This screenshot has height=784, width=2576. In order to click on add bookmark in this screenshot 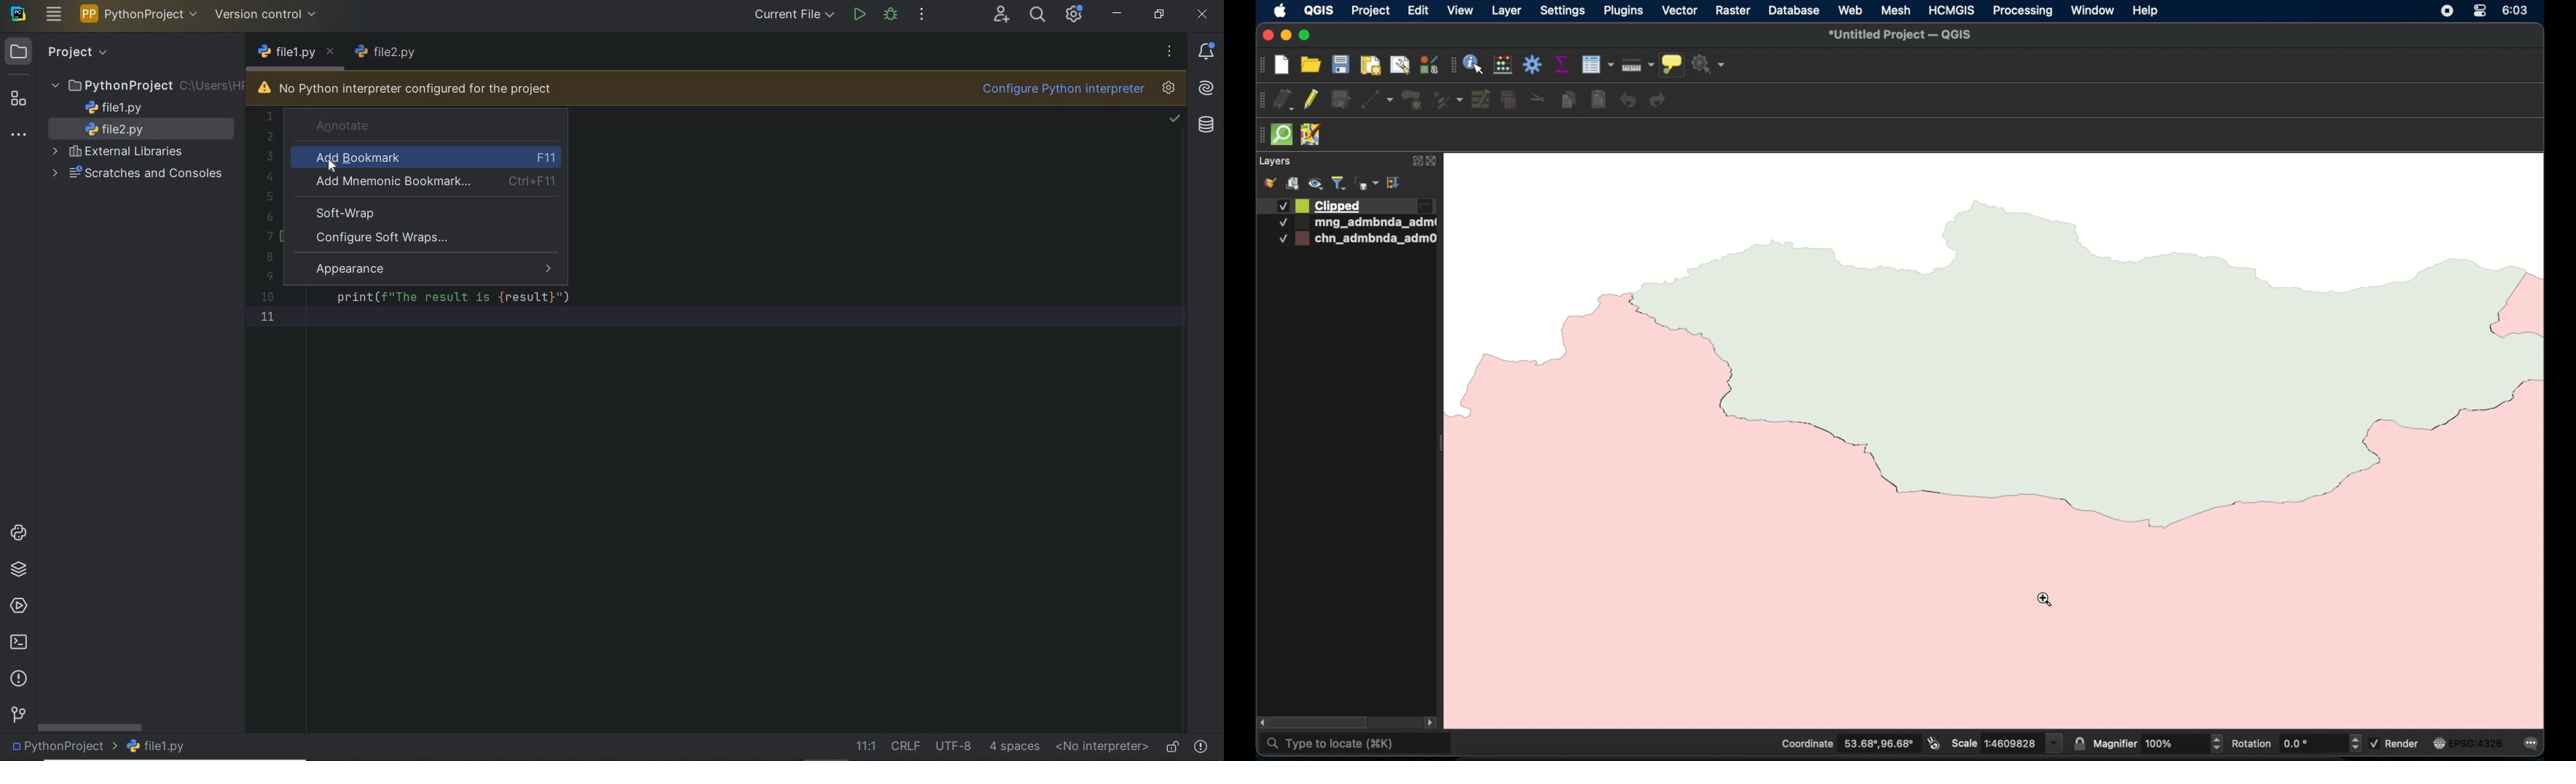, I will do `click(432, 159)`.